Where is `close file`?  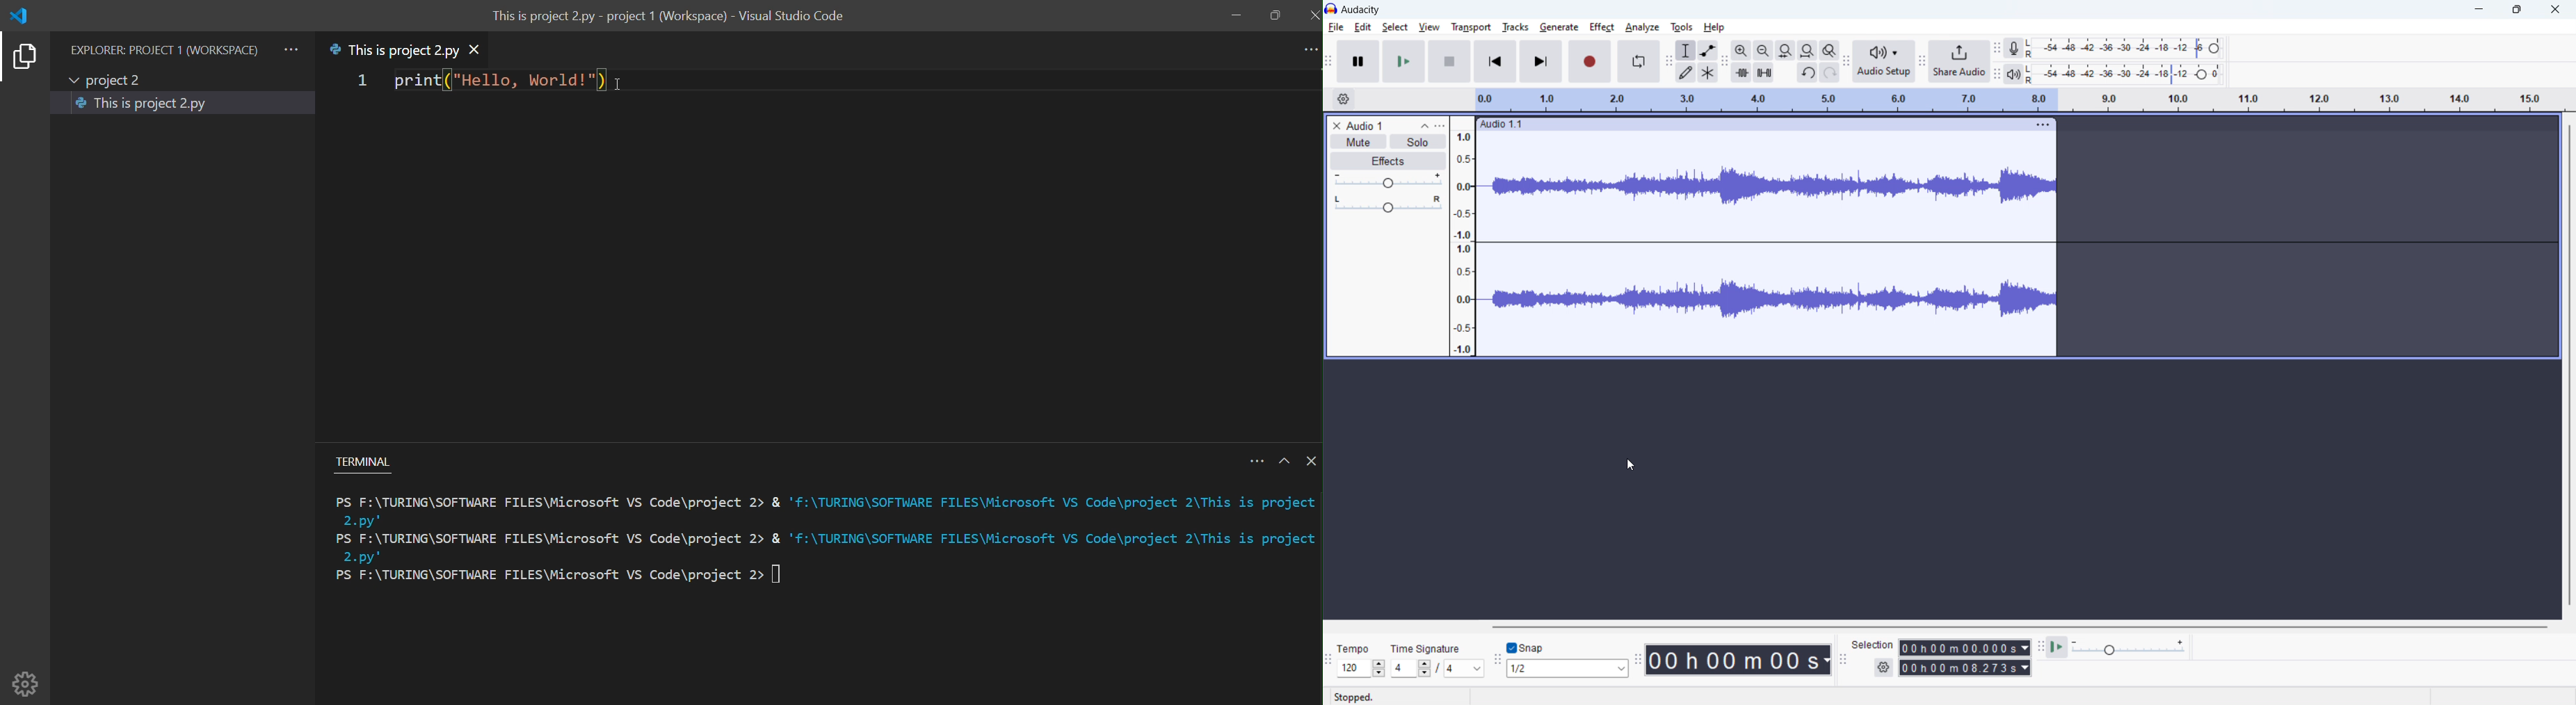
close file is located at coordinates (481, 51).